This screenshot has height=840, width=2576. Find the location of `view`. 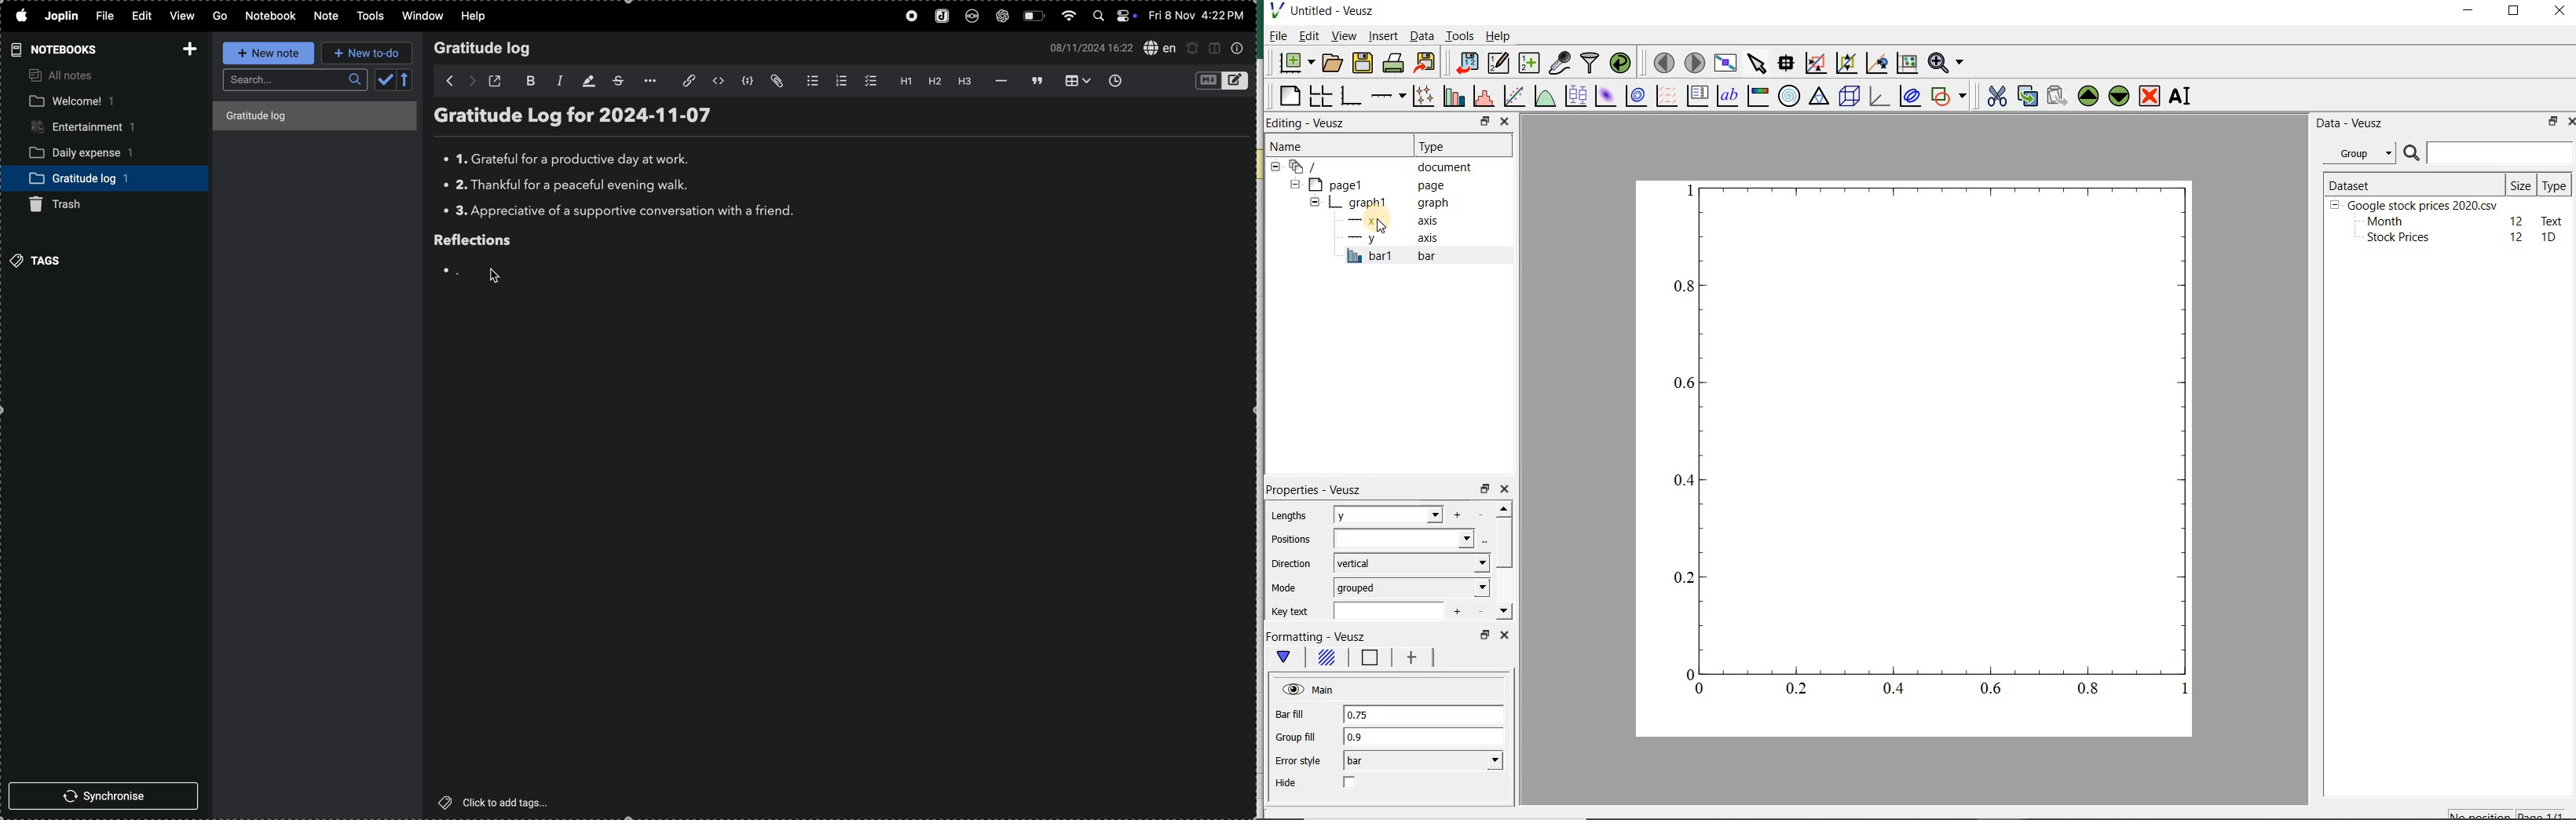

view is located at coordinates (182, 16).